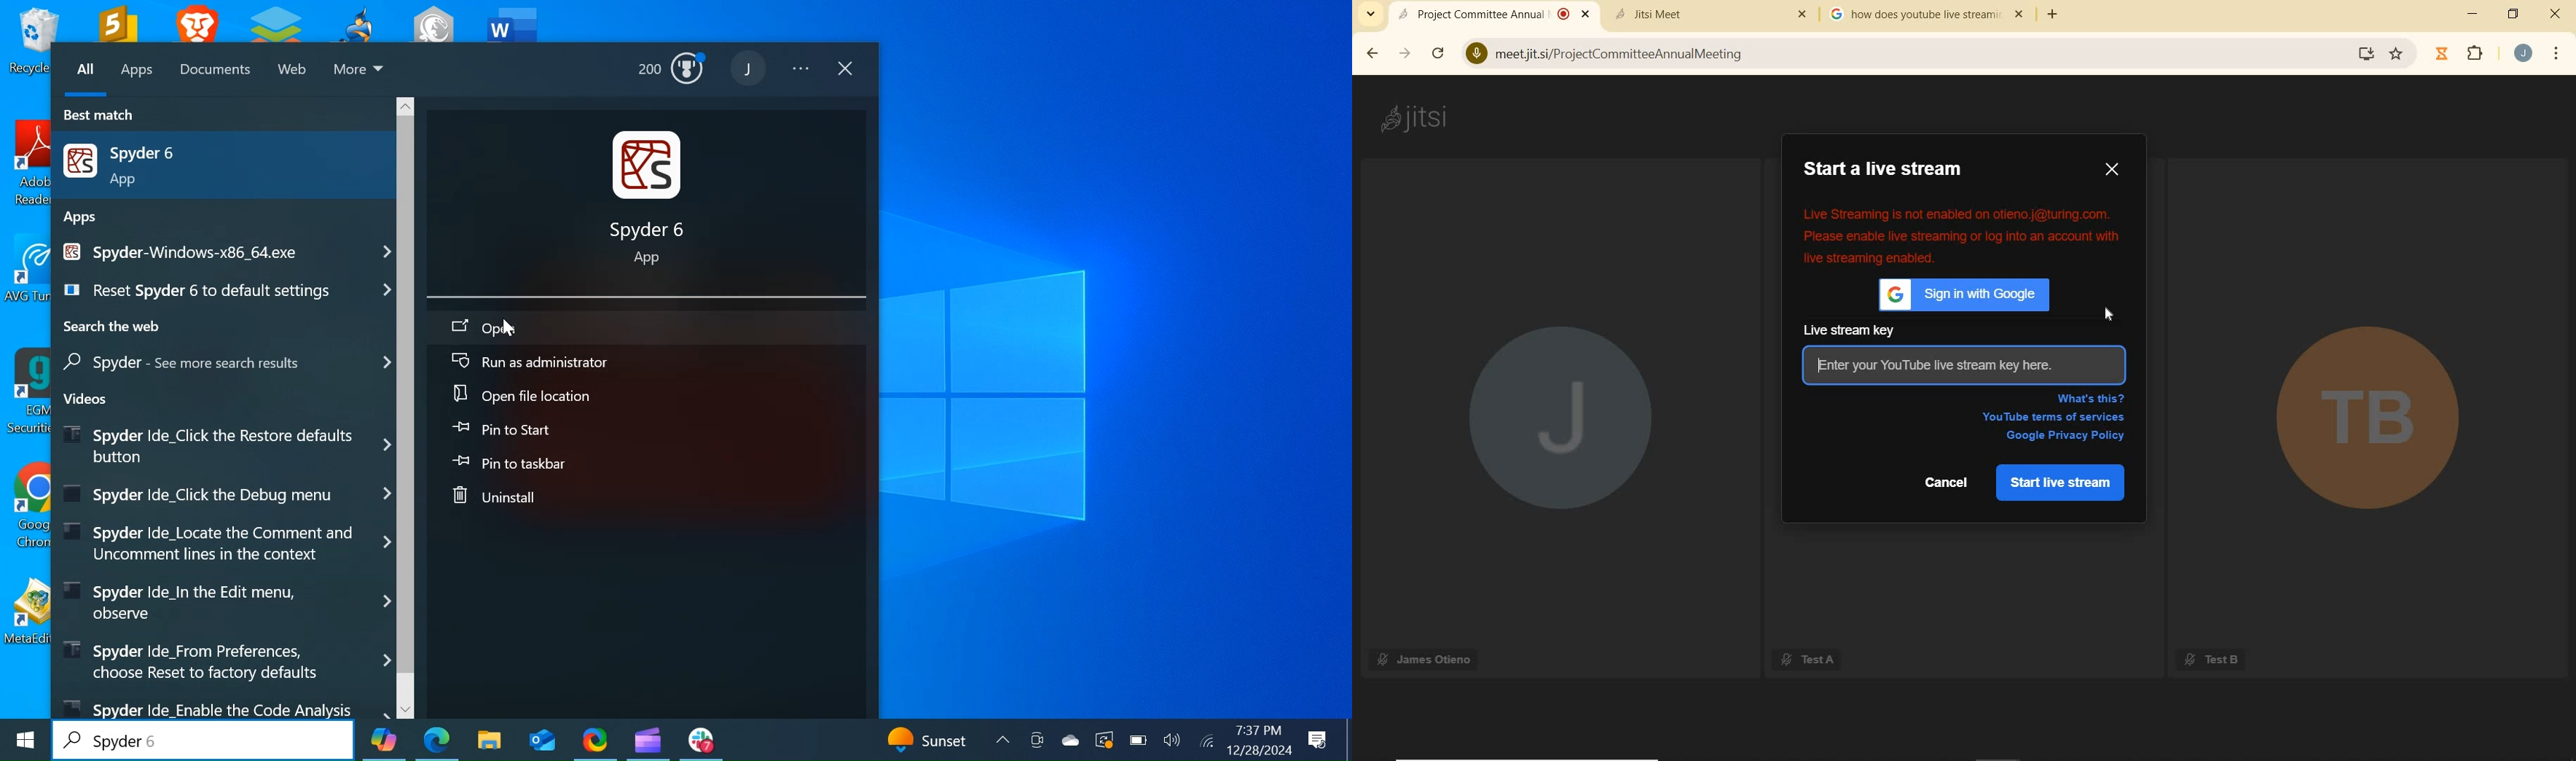 This screenshot has height=784, width=2576. I want to click on Scroll up, so click(407, 104).